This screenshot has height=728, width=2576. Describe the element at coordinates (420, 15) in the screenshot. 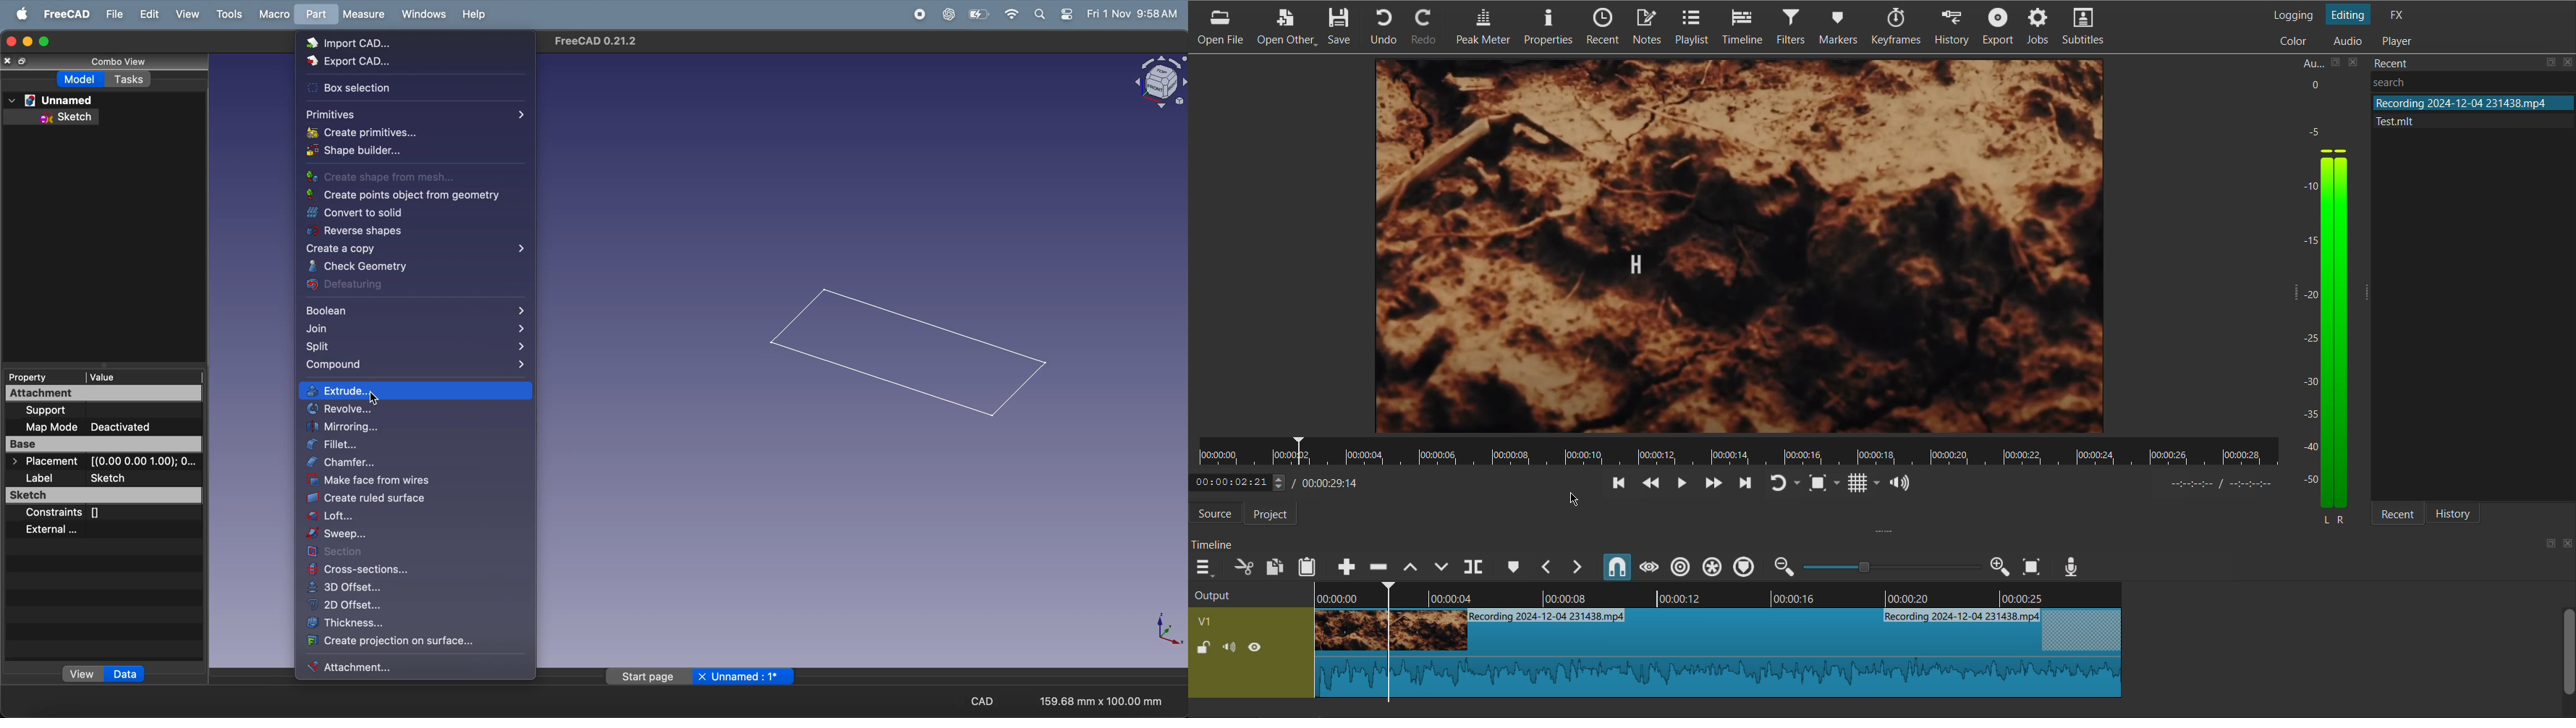

I see `windows` at that location.